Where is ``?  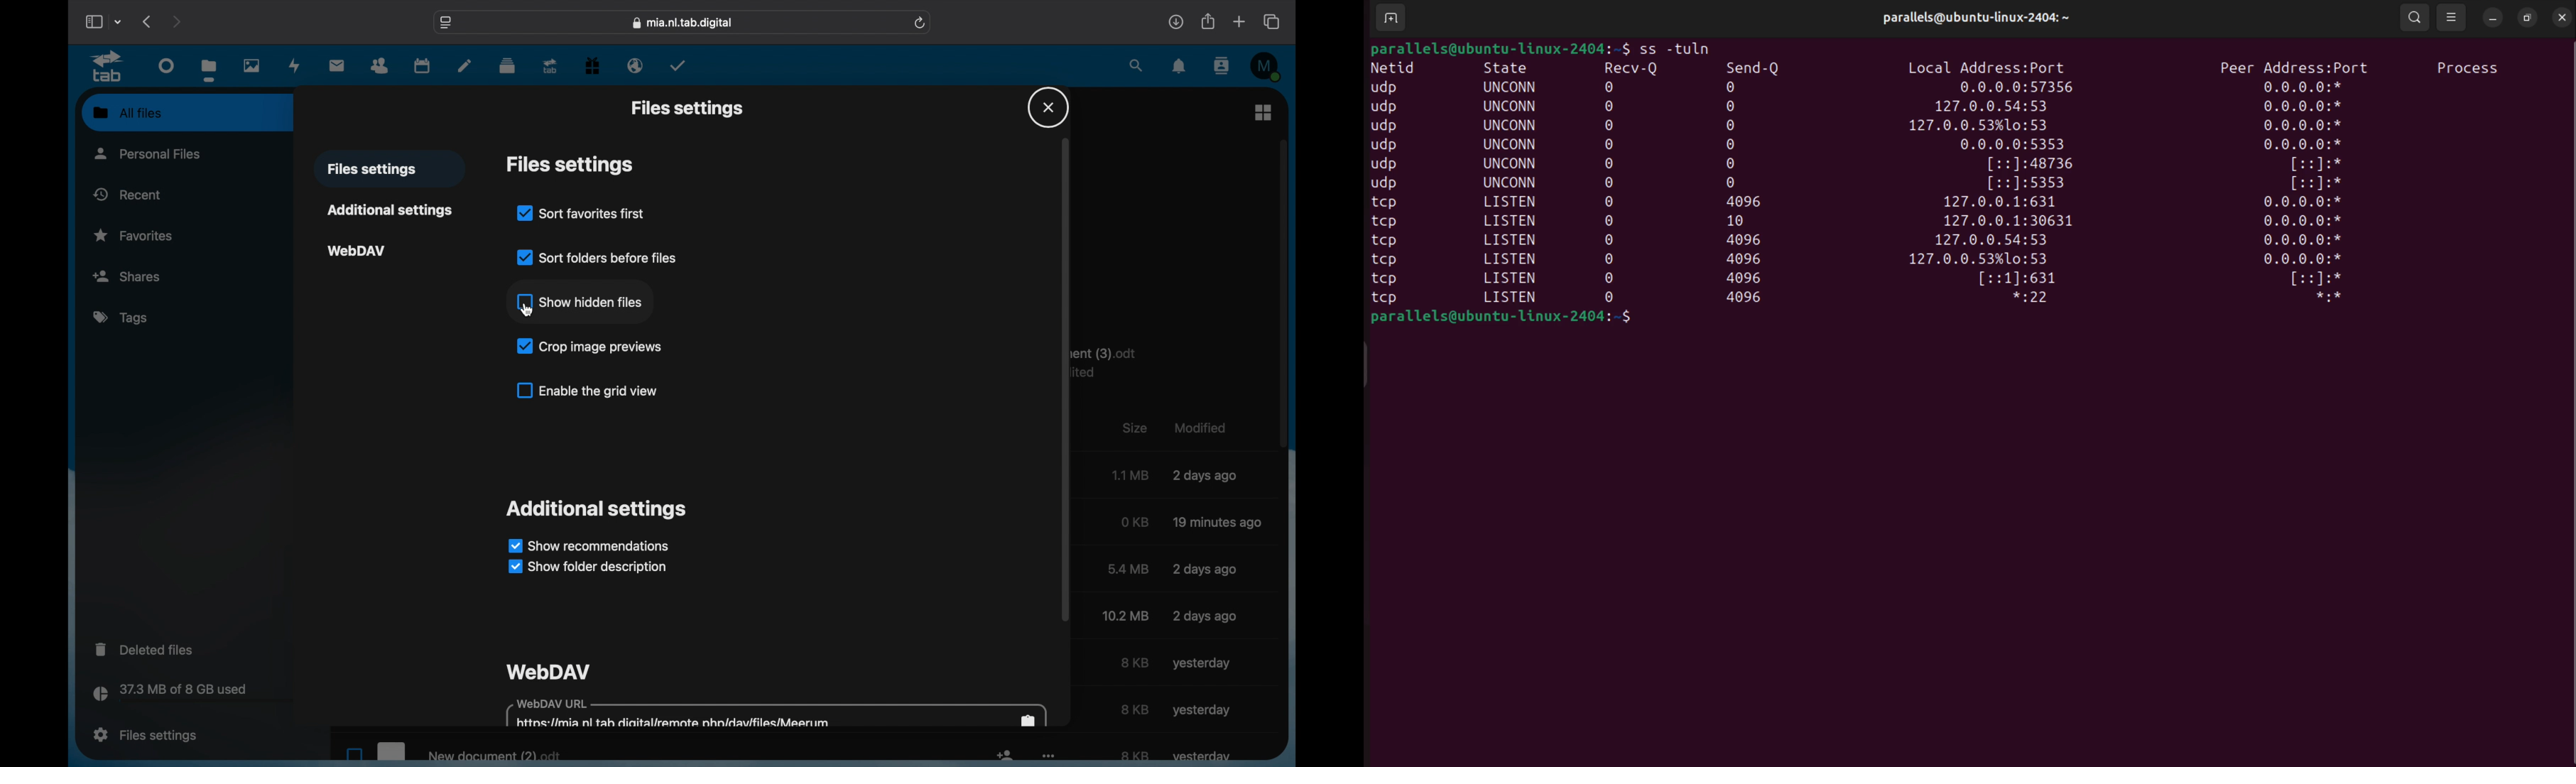  is located at coordinates (1609, 202).